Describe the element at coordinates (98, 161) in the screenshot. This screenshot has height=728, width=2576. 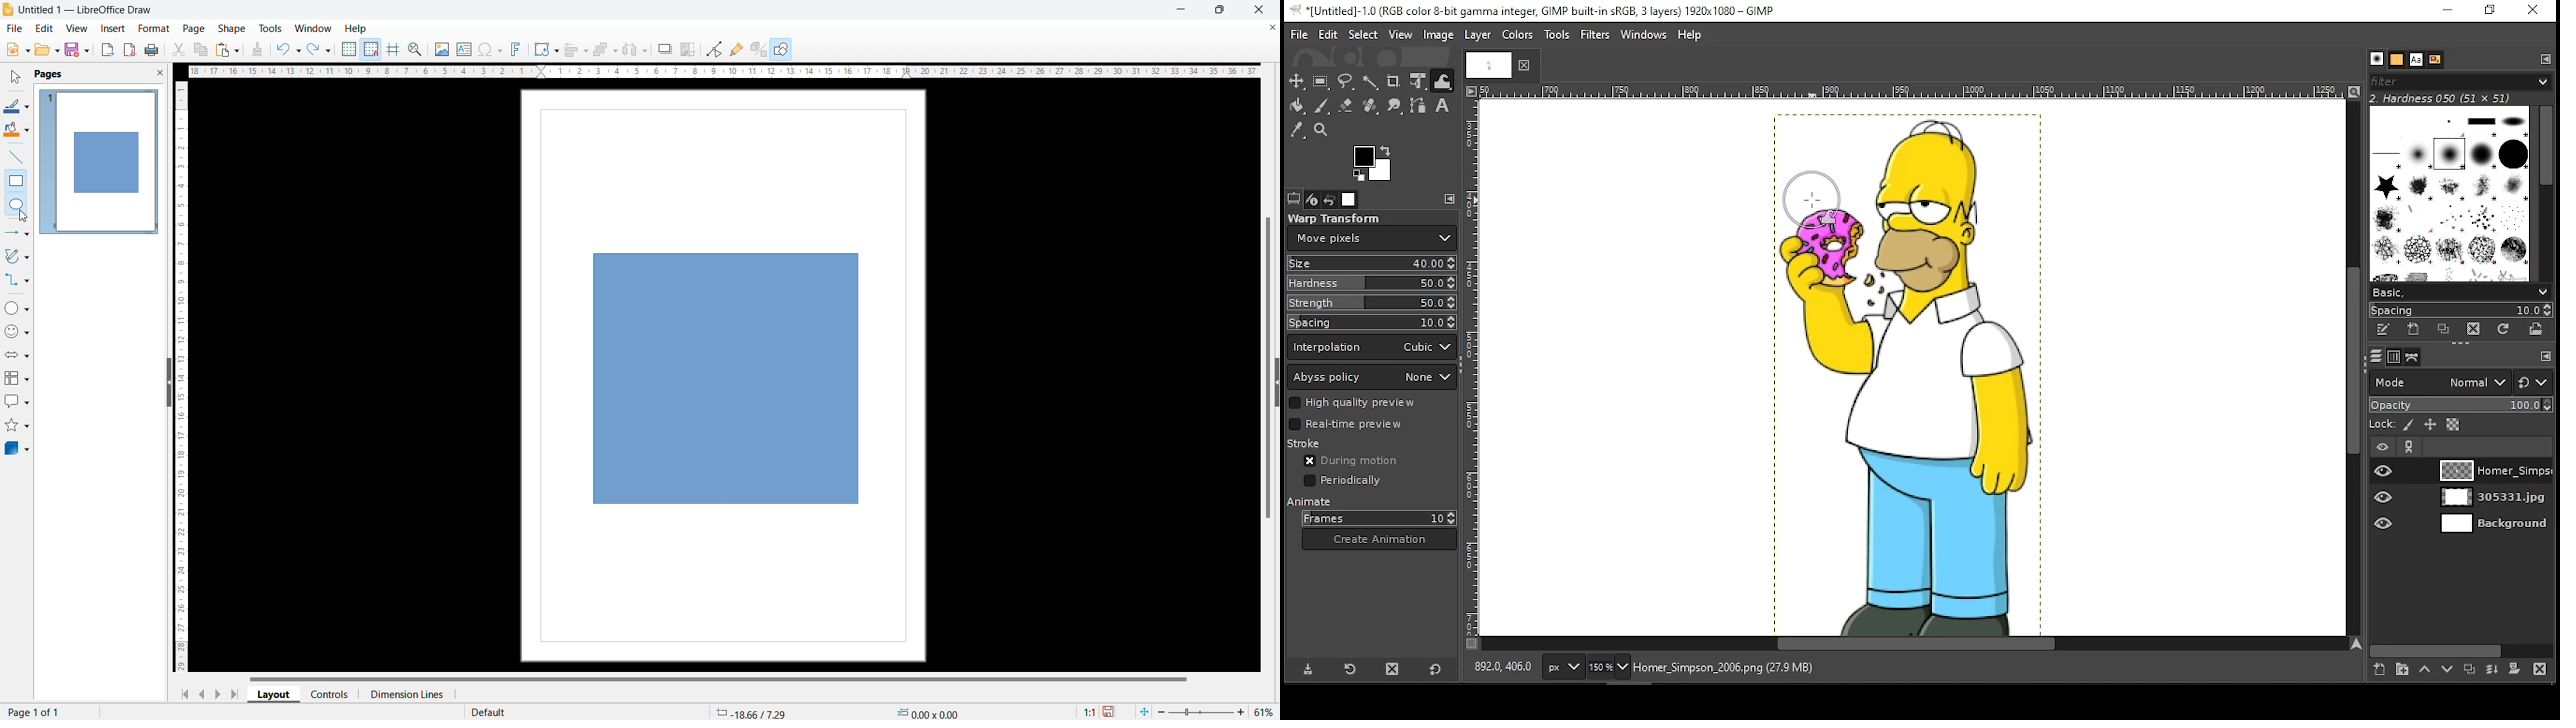
I see `page 1` at that location.